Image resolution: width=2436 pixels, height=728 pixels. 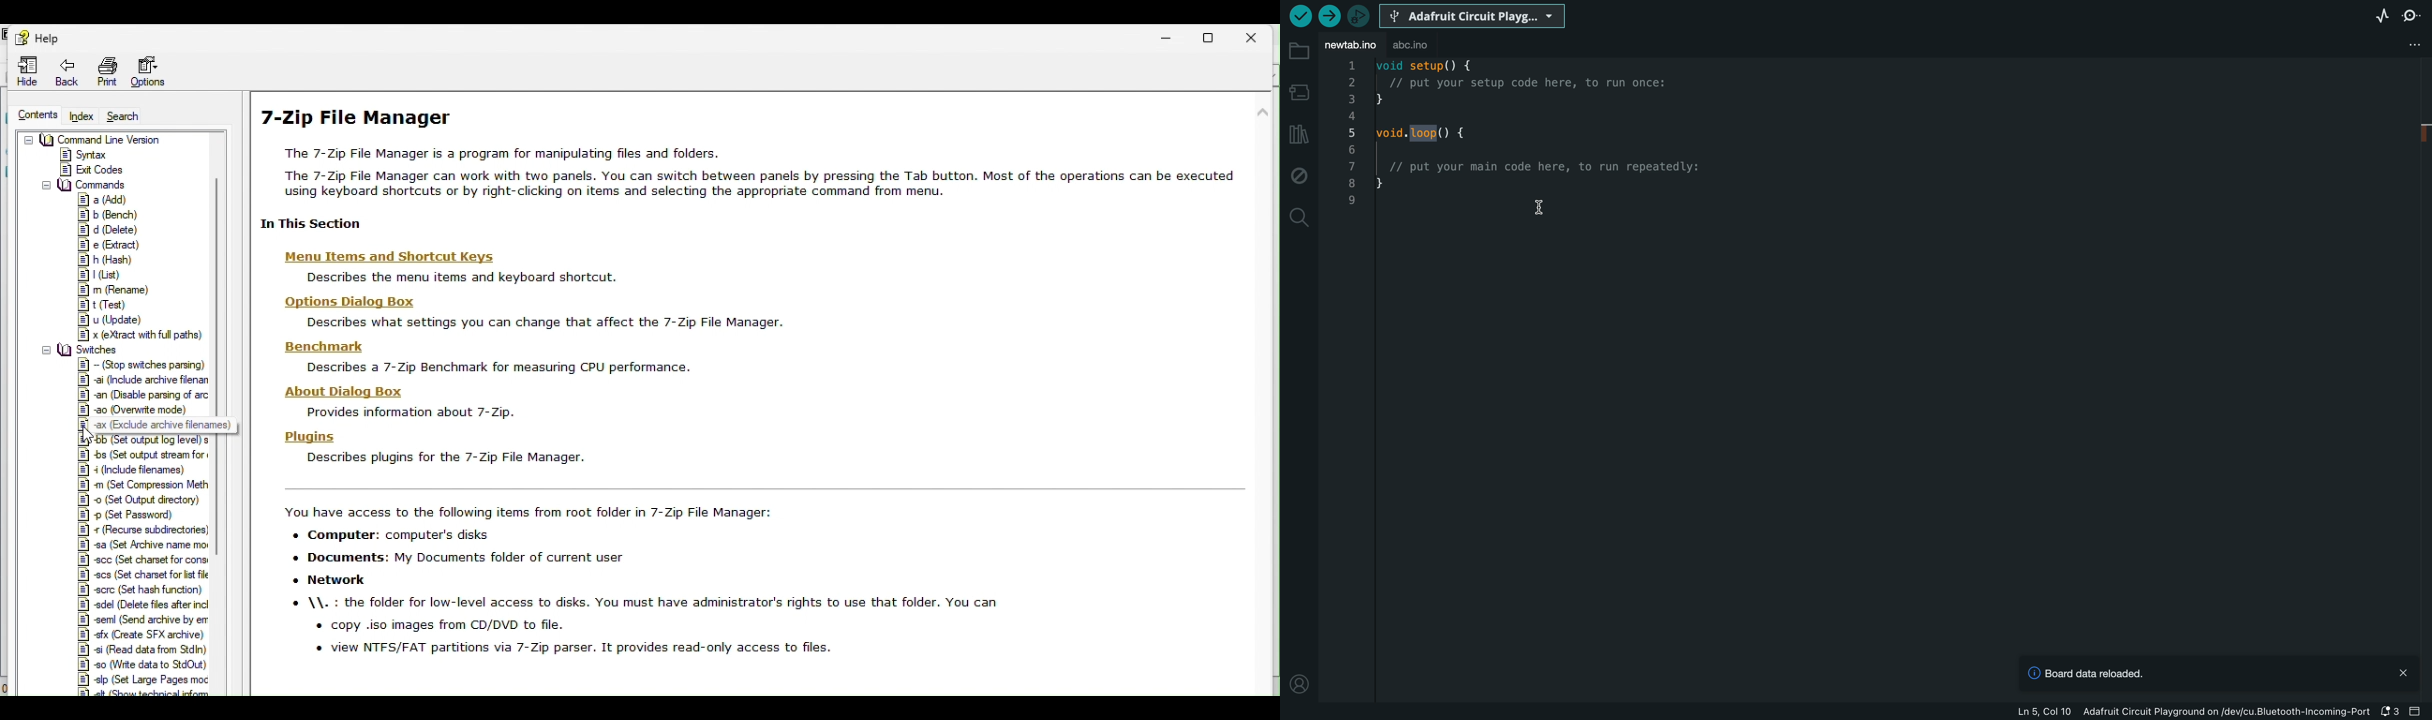 I want to click on Describes the menu items and keyboard shortcut., so click(x=463, y=277).